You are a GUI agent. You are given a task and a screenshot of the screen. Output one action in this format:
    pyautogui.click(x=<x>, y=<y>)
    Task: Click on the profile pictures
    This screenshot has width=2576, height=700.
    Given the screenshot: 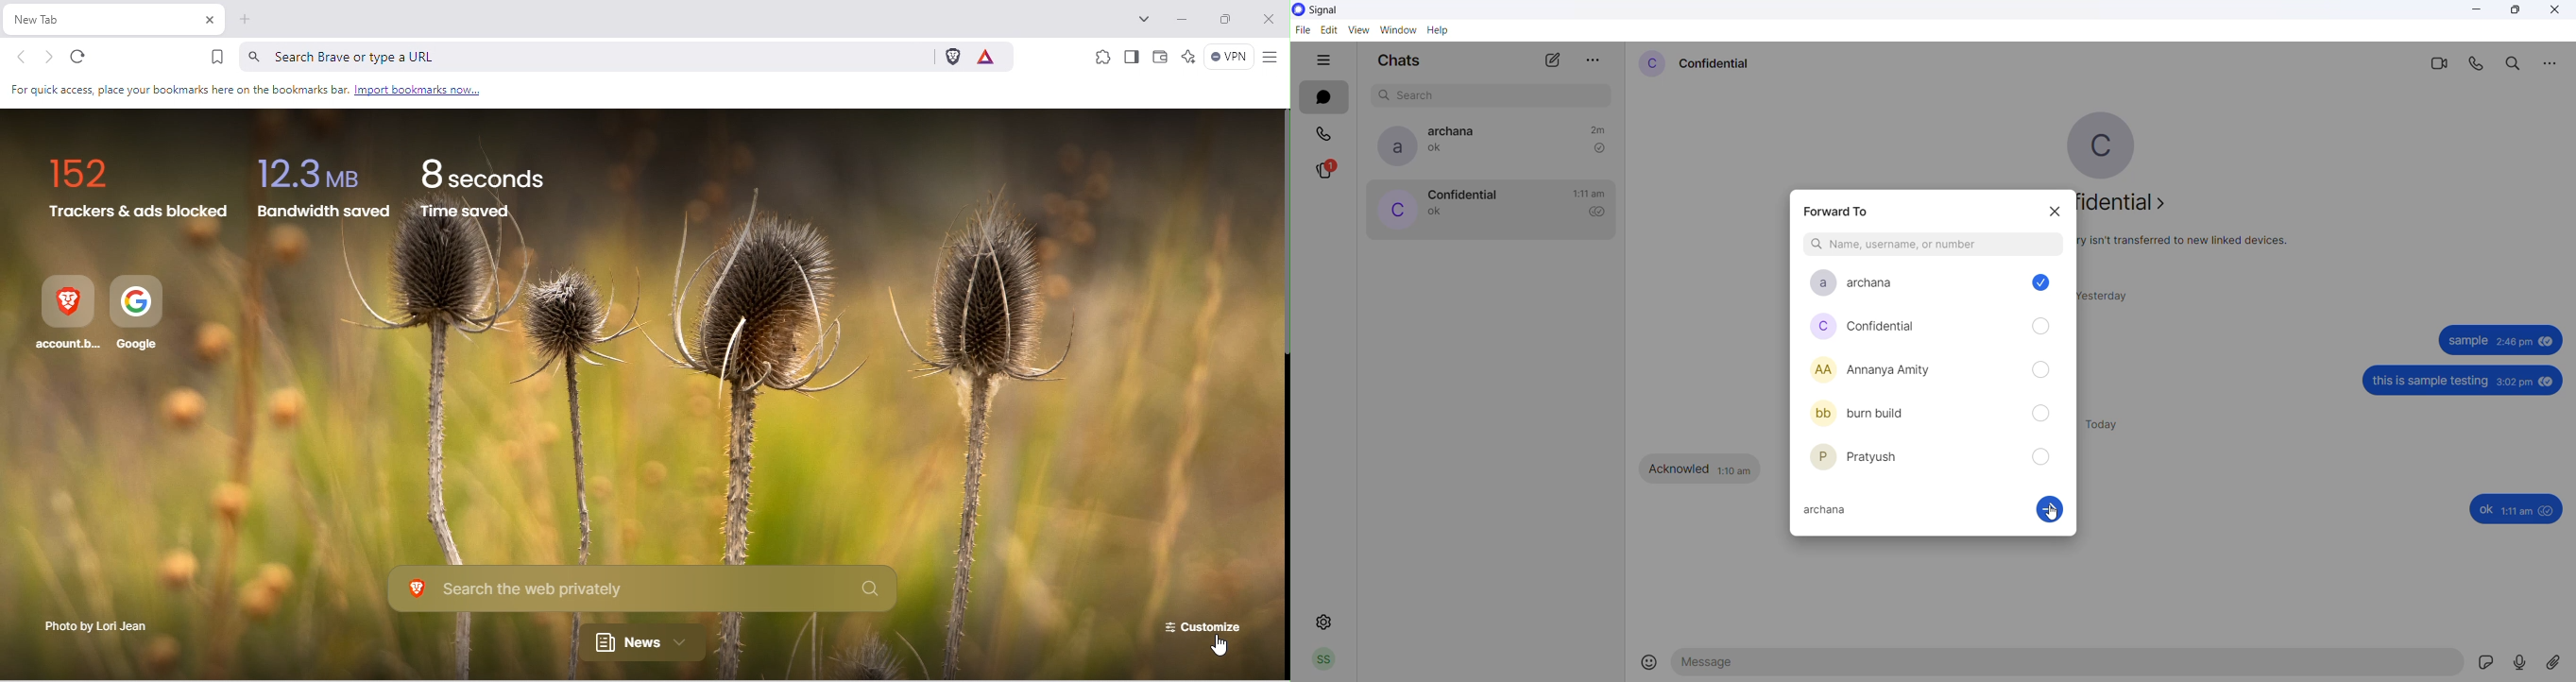 What is the action you would take?
    pyautogui.click(x=1818, y=370)
    